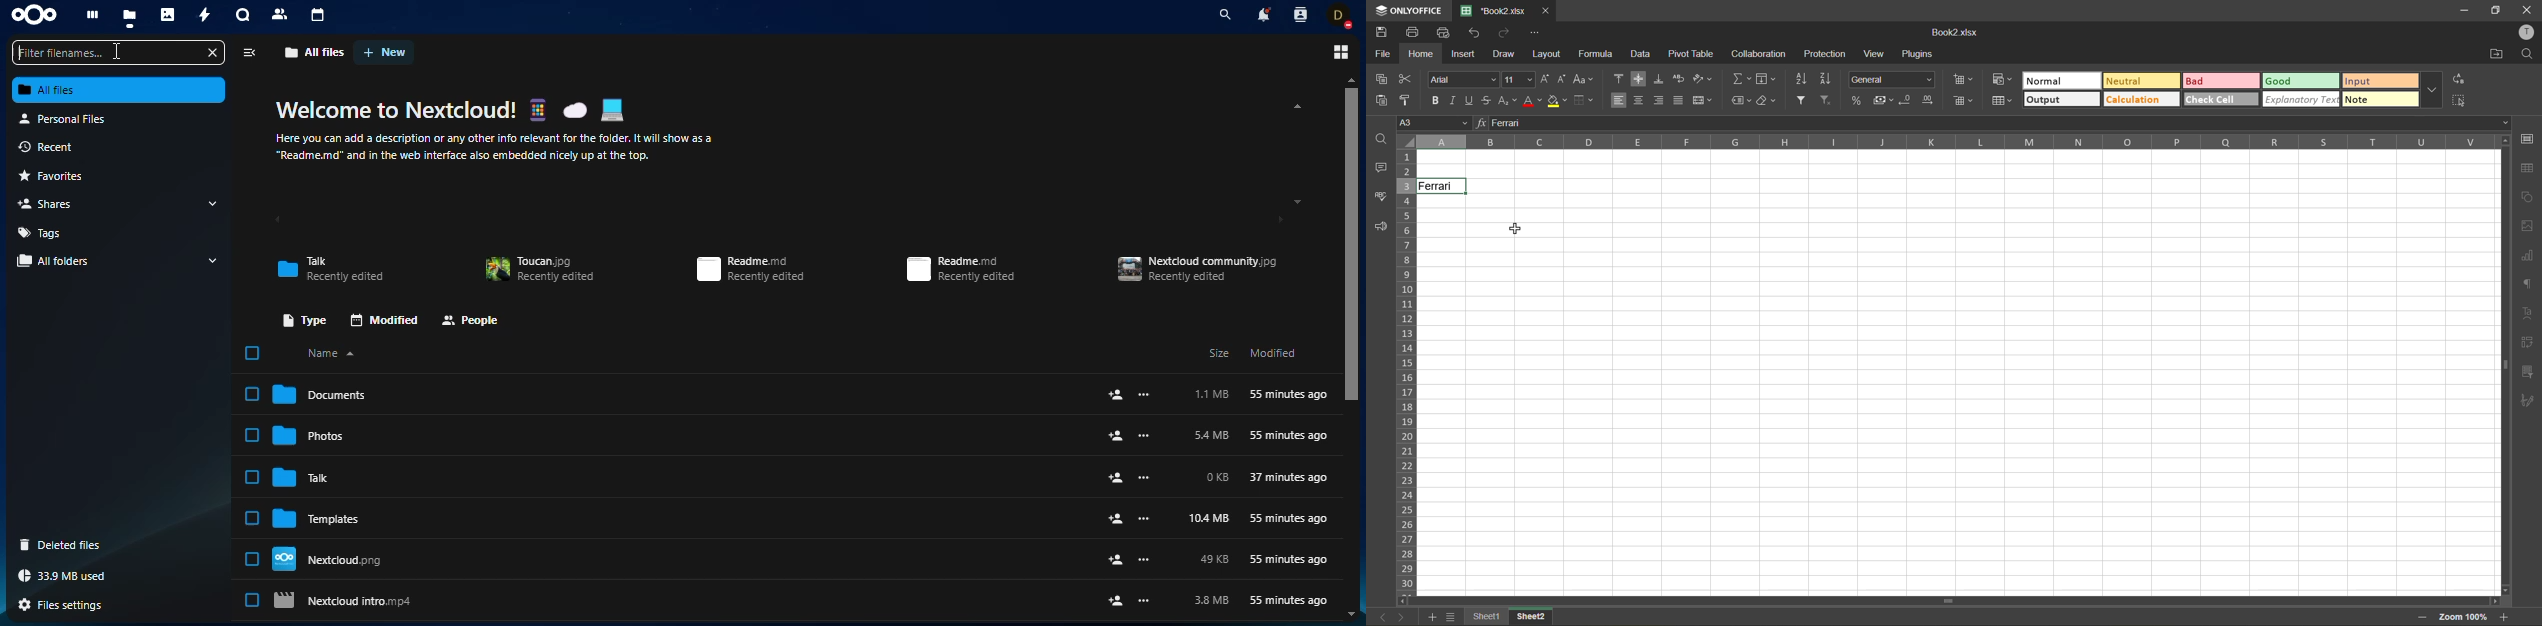  Describe the element at coordinates (2219, 82) in the screenshot. I see `bad` at that location.